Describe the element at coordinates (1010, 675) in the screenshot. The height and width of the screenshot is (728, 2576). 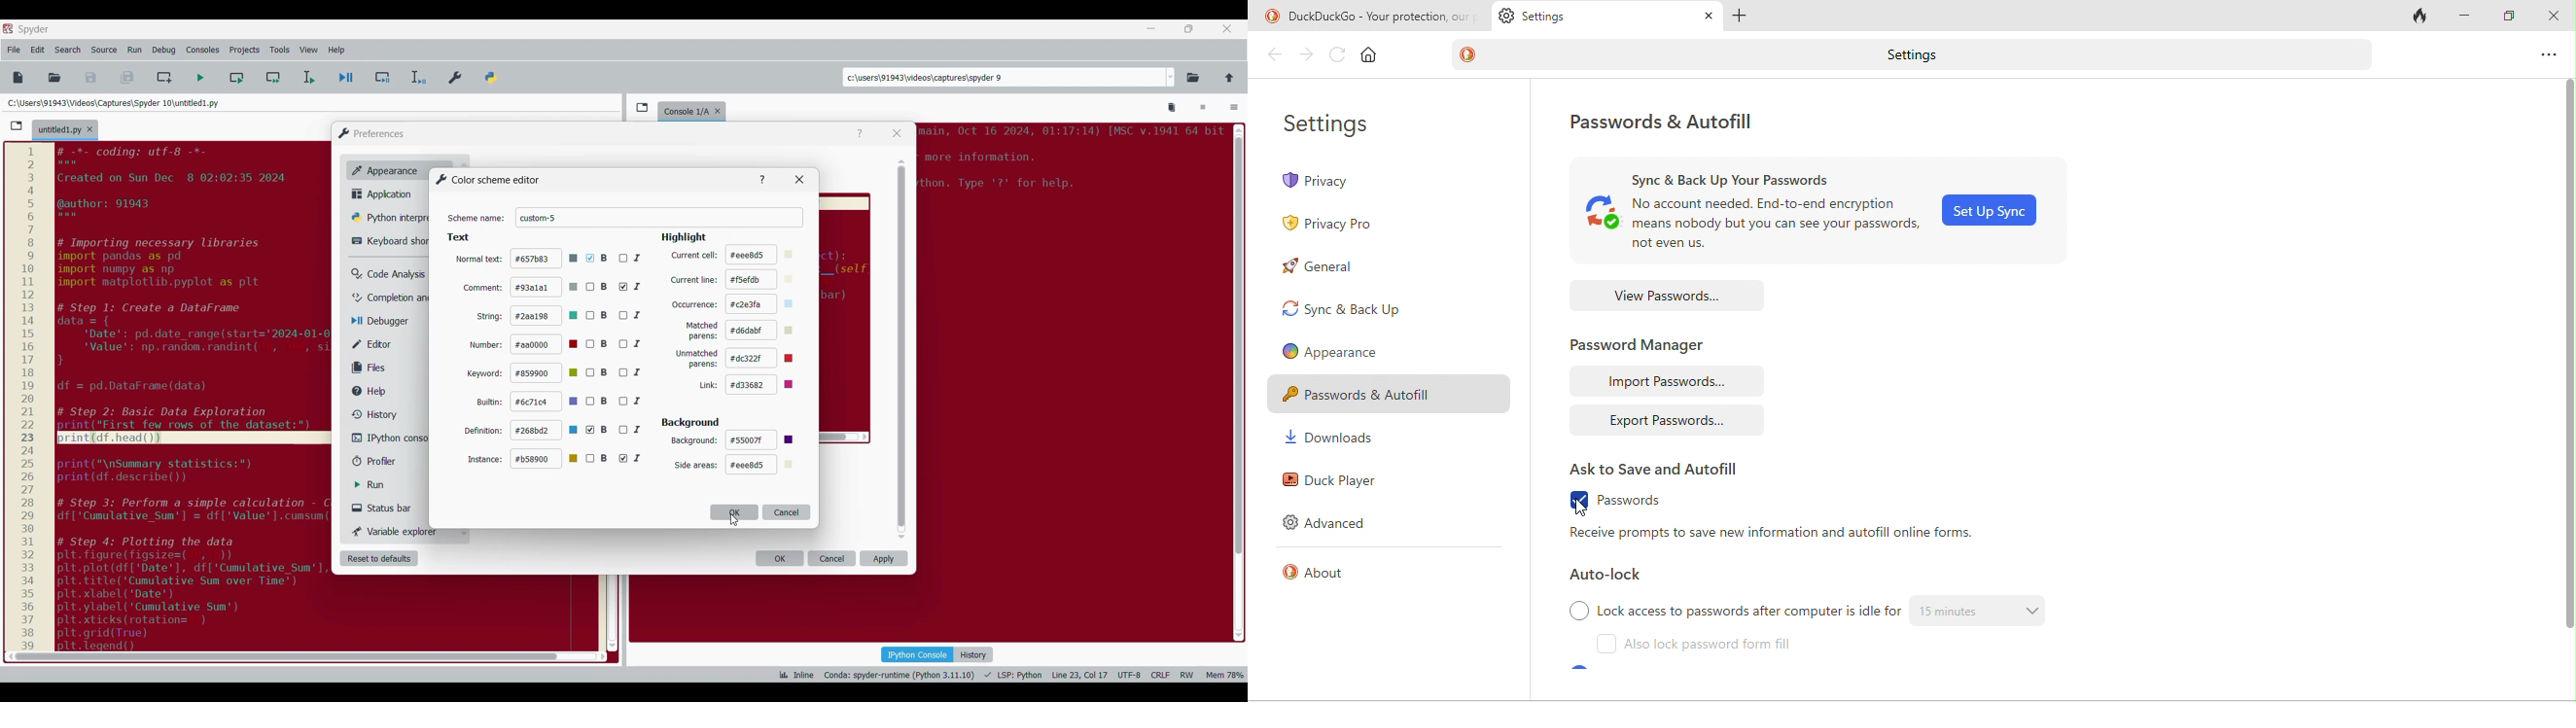
I see `Code details` at that location.